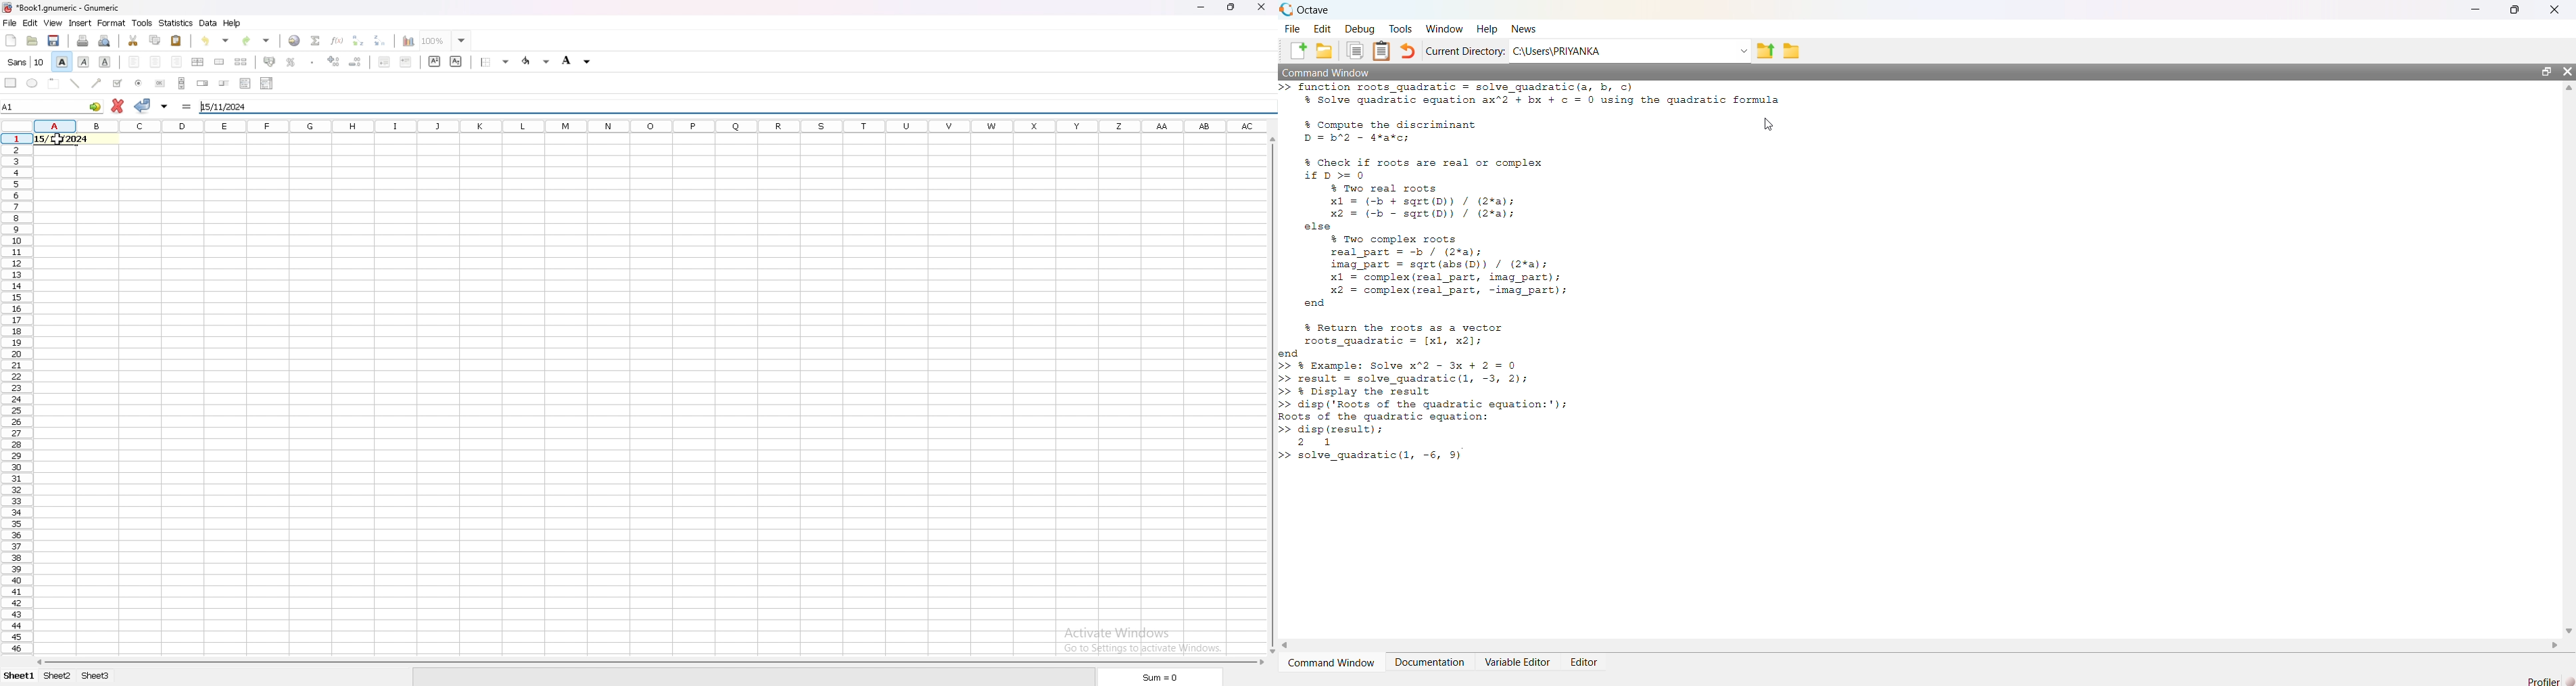 Image resolution: width=2576 pixels, height=700 pixels. I want to click on summation, so click(315, 41).